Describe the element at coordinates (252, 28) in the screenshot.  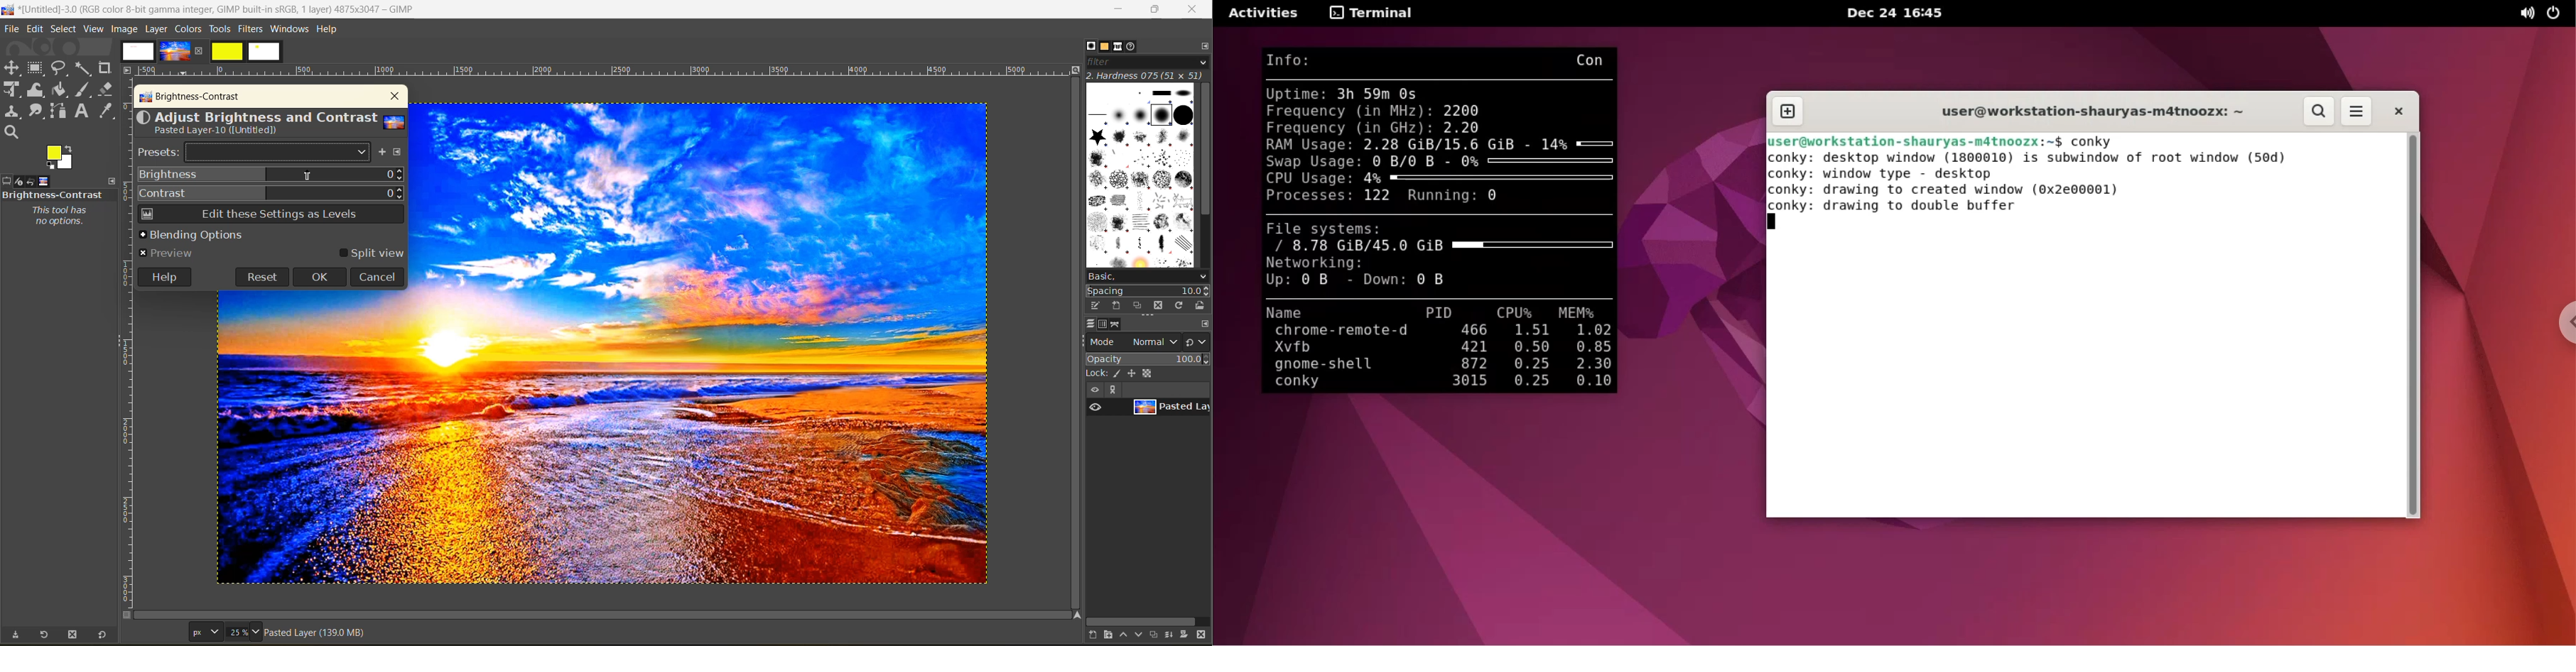
I see `filters` at that location.